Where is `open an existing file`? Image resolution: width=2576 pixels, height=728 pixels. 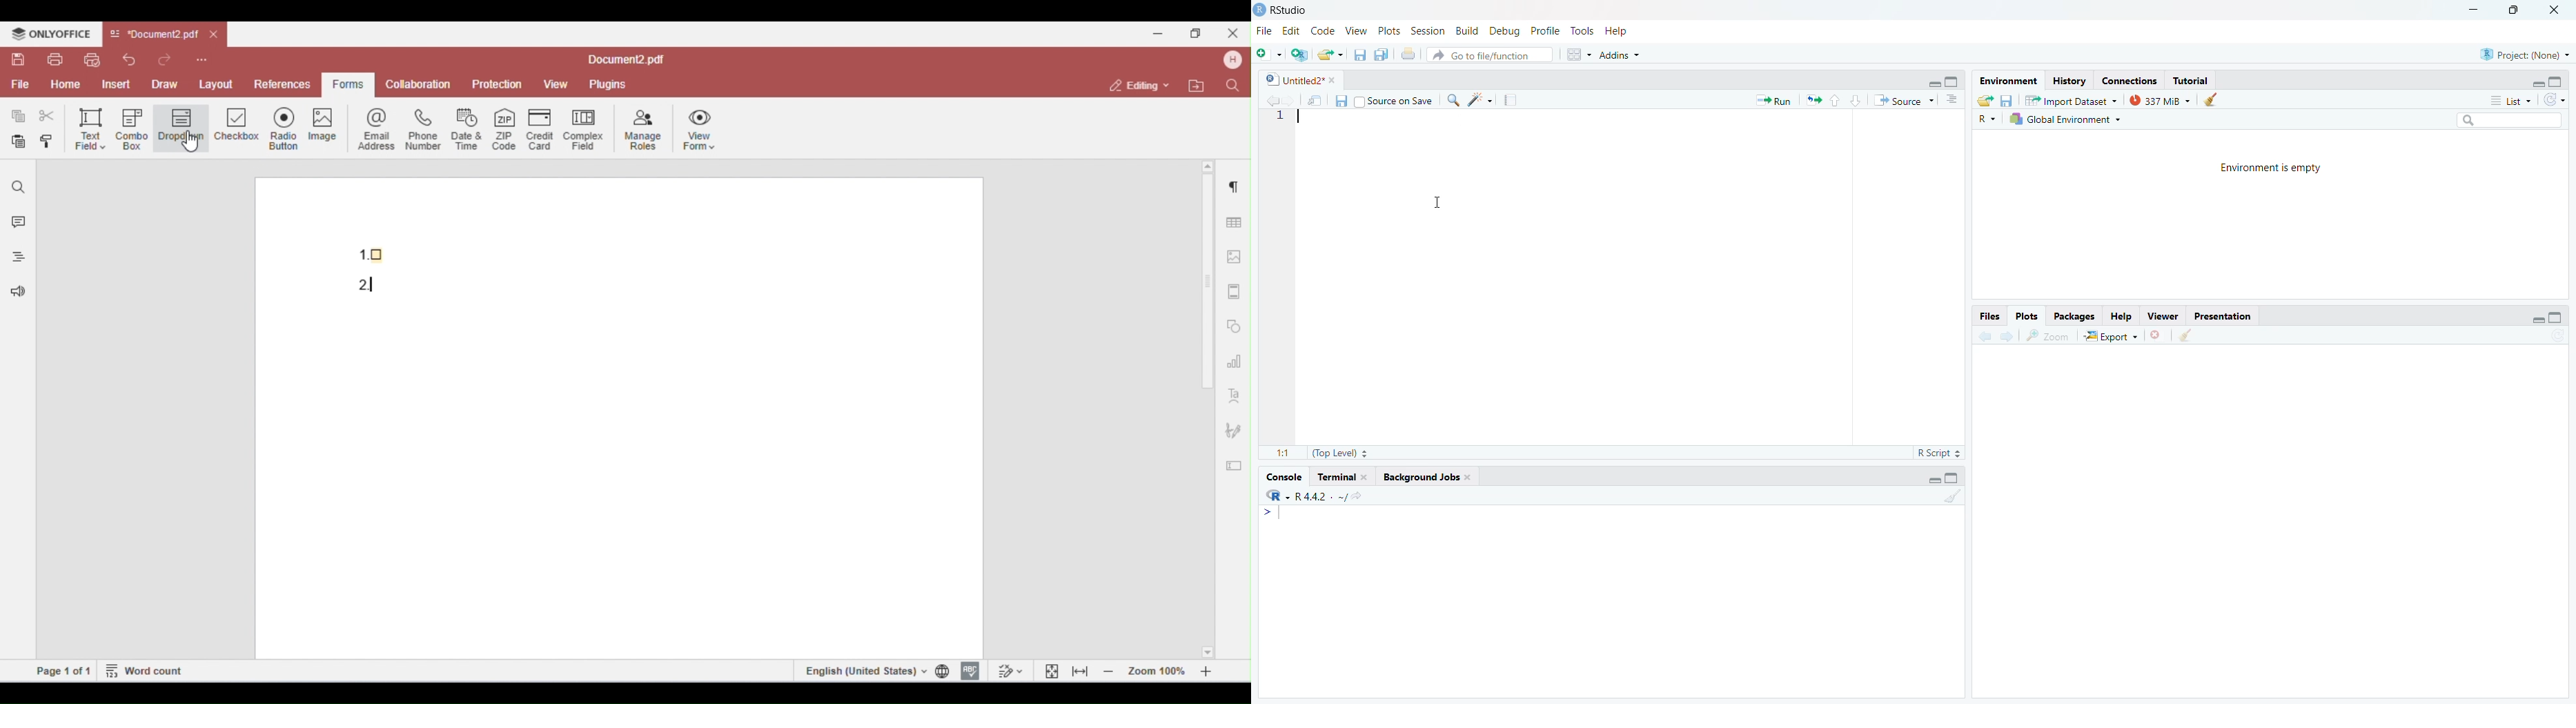
open an existing file is located at coordinates (1331, 55).